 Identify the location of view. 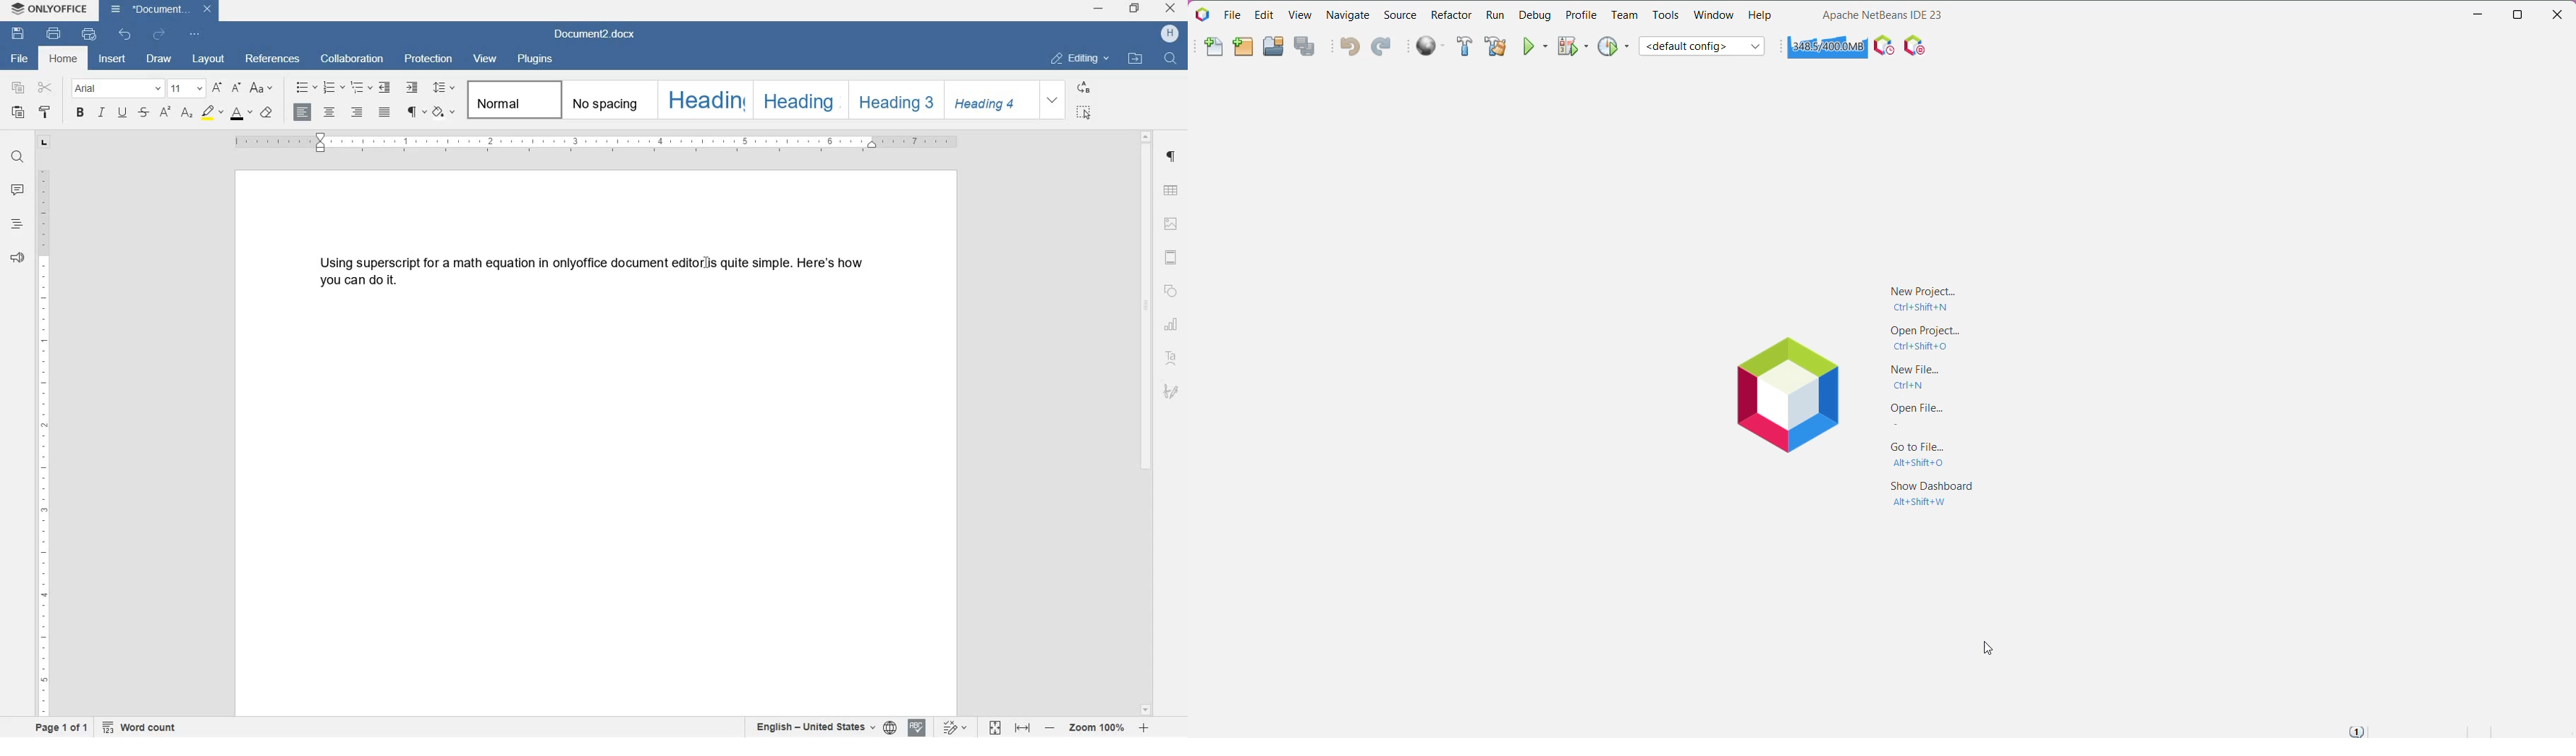
(486, 57).